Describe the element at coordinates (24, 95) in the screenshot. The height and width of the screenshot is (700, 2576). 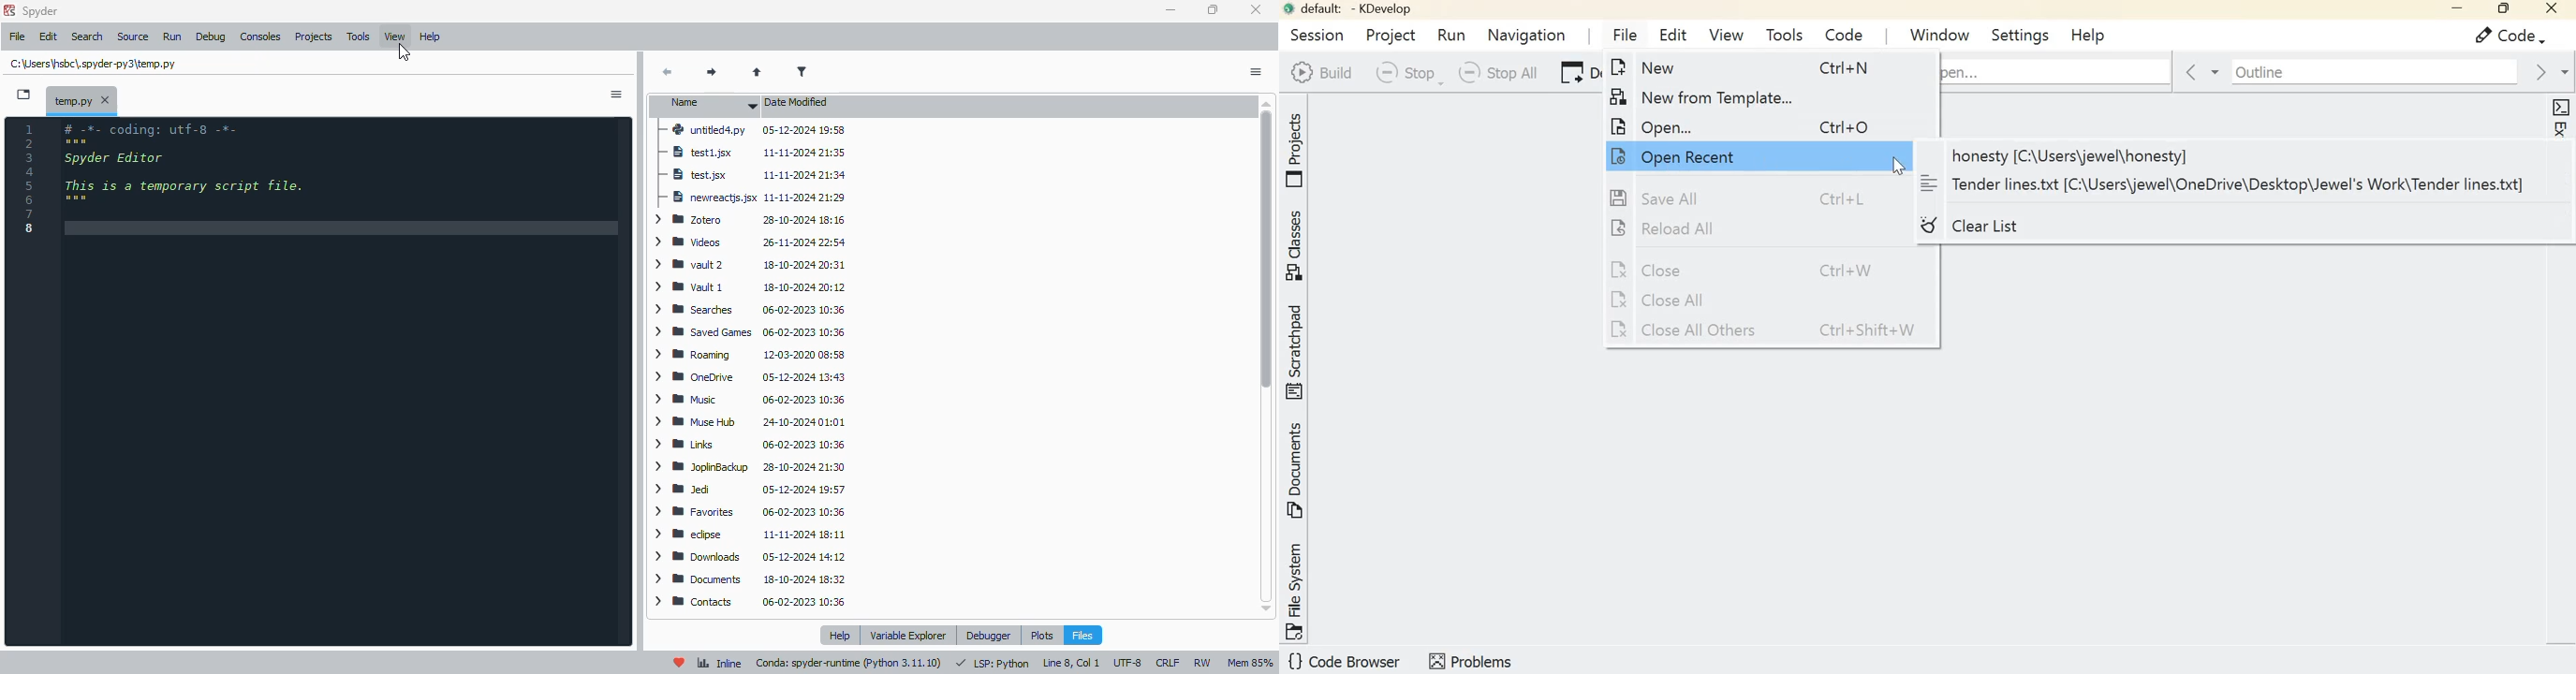
I see `browse tabs` at that location.